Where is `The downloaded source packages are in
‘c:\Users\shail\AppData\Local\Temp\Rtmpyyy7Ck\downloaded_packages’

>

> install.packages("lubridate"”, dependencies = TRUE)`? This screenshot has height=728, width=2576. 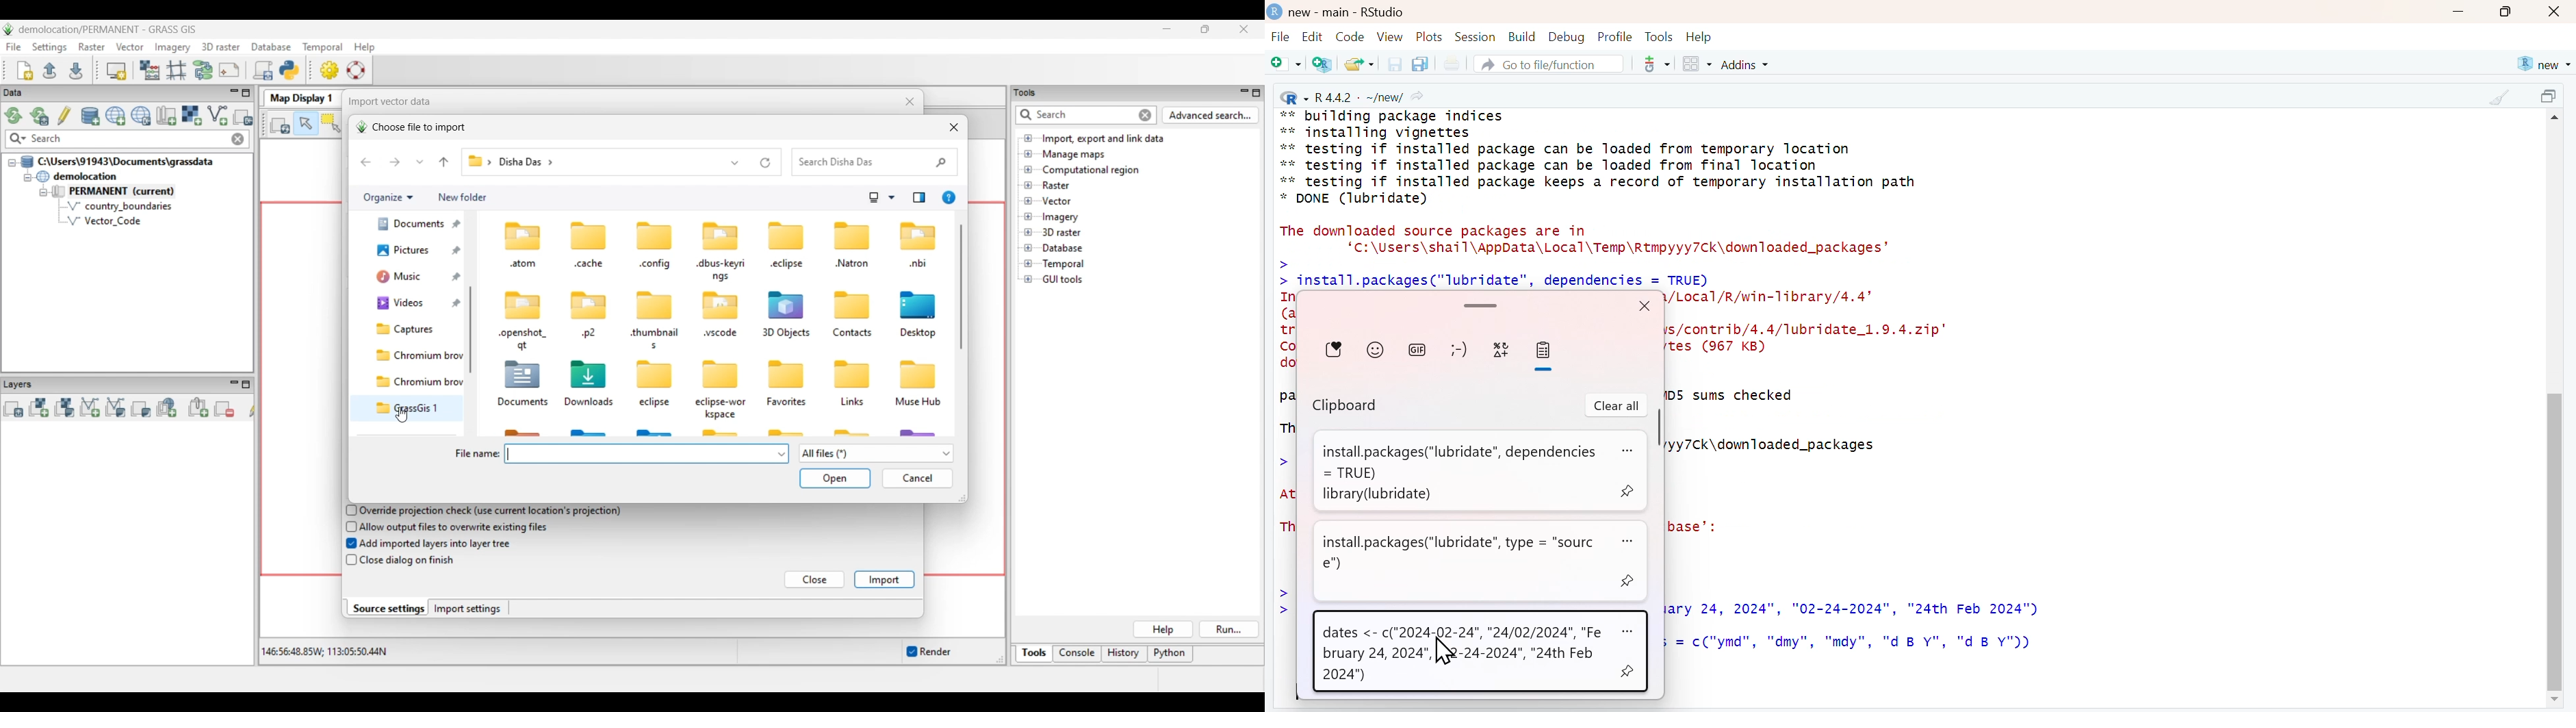
The downloaded source packages are in
‘c:\Users\shail\AppData\Local\Temp\Rtmpyyy7Ck\downloaded_packages’

>

> install.packages("lubridate"”, dependencies = TRUE) is located at coordinates (1590, 255).